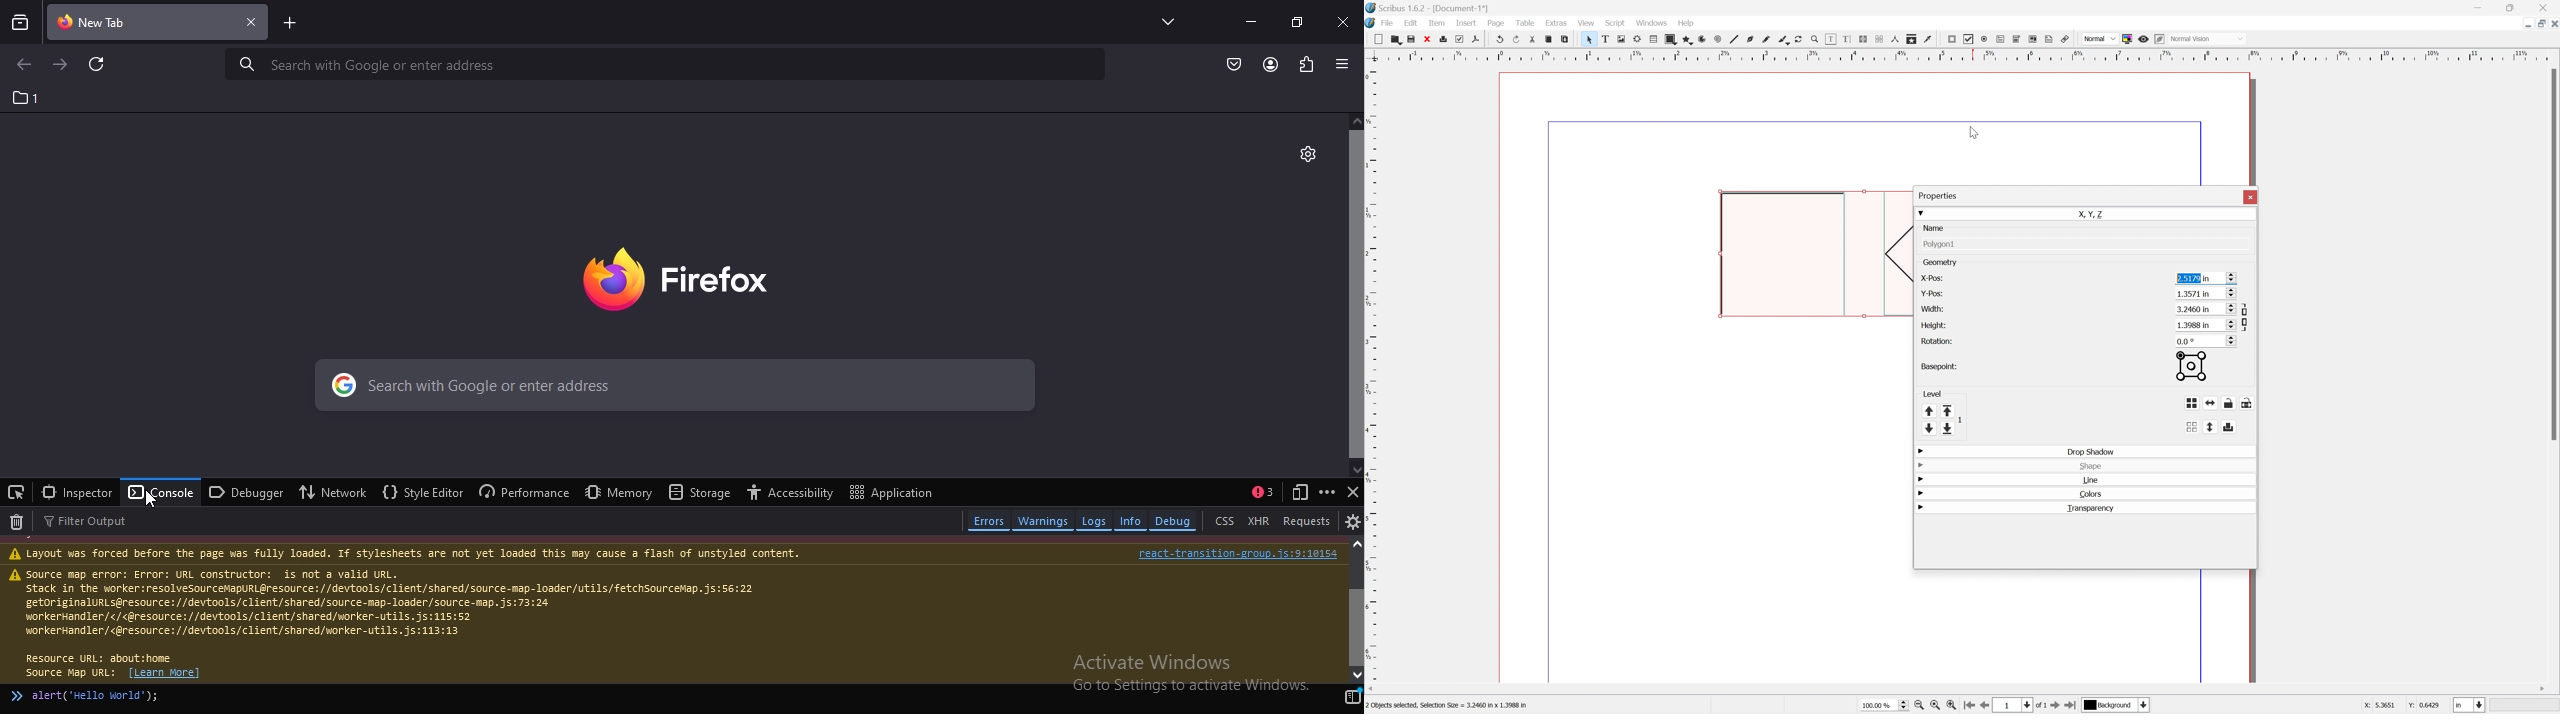 The image size is (2576, 728). What do you see at coordinates (1301, 492) in the screenshot?
I see `responsive deign mode` at bounding box center [1301, 492].